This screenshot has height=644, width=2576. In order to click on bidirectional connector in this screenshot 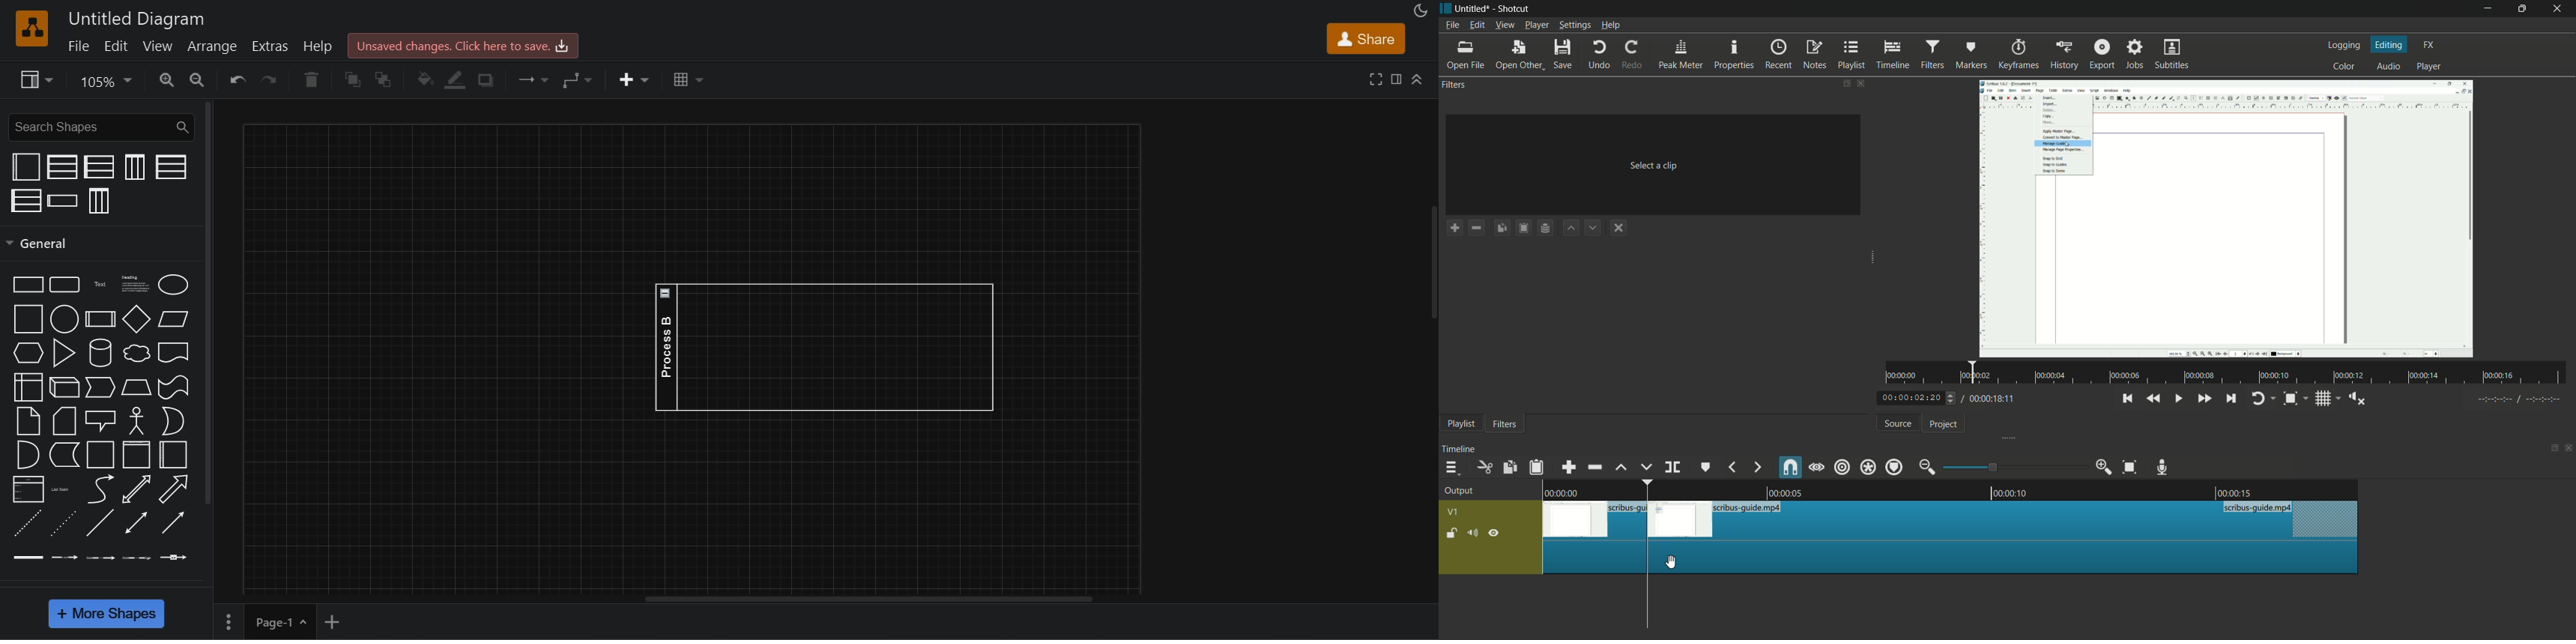, I will do `click(136, 523)`.